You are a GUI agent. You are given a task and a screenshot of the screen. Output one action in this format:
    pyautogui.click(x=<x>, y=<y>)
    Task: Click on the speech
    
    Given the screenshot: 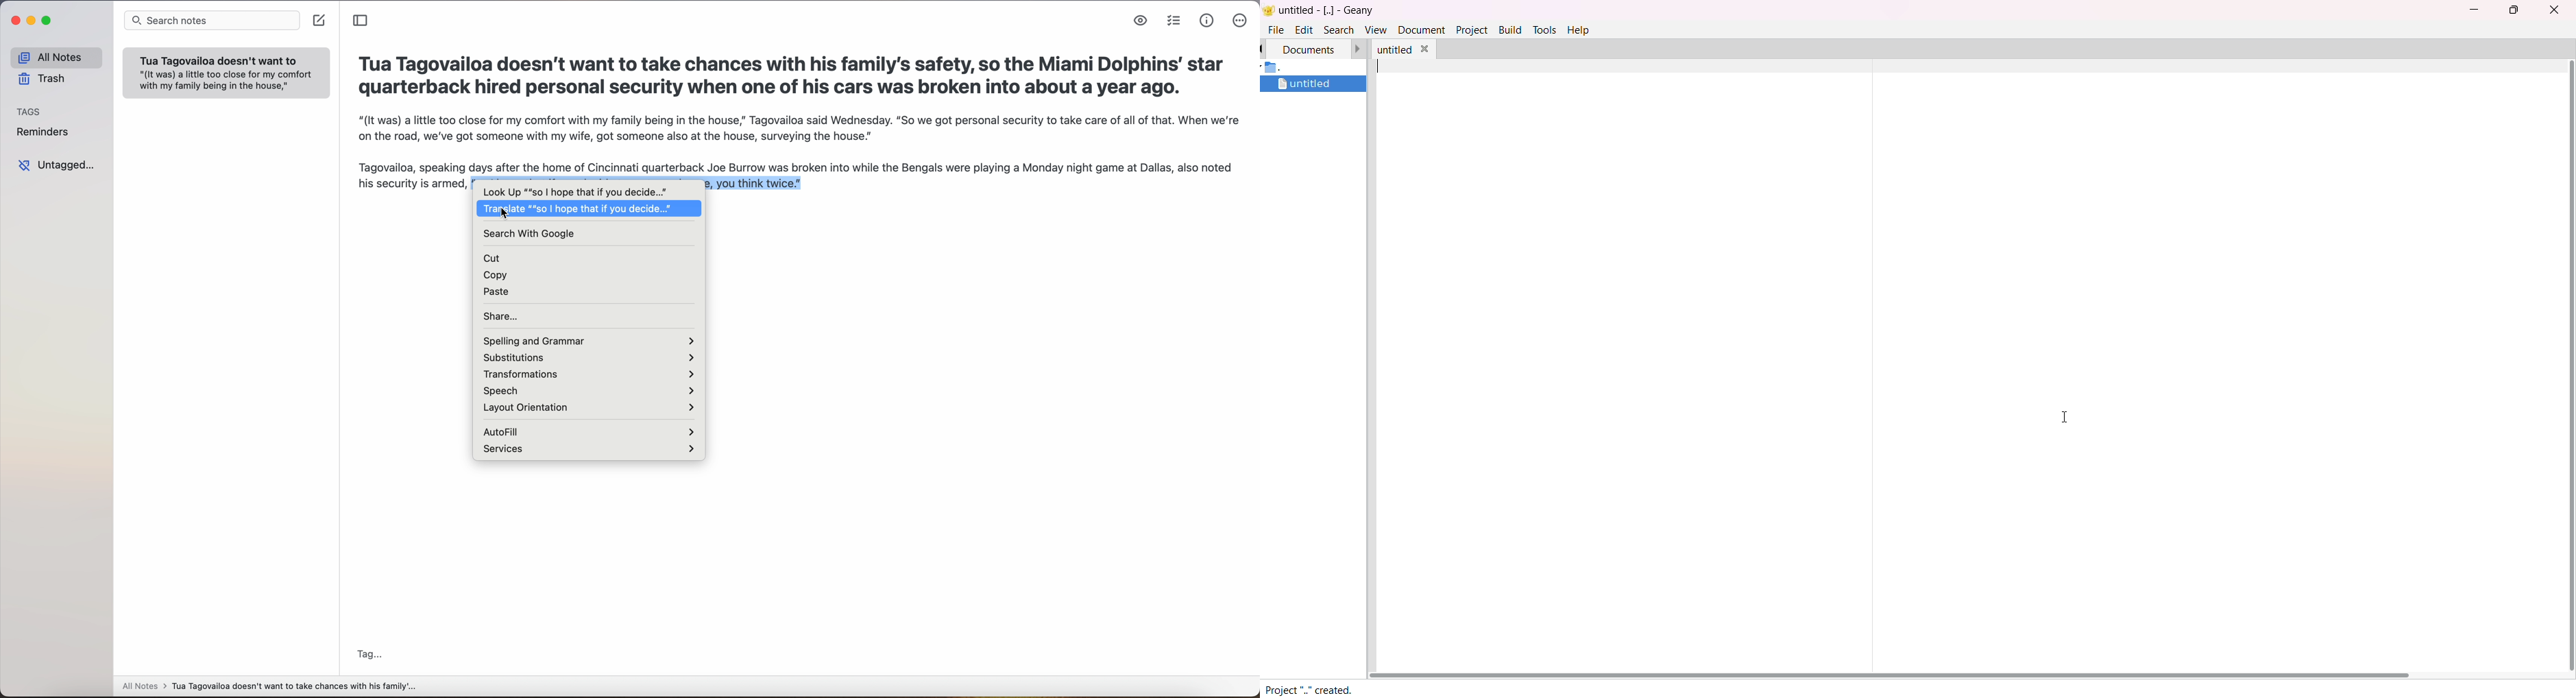 What is the action you would take?
    pyautogui.click(x=589, y=390)
    